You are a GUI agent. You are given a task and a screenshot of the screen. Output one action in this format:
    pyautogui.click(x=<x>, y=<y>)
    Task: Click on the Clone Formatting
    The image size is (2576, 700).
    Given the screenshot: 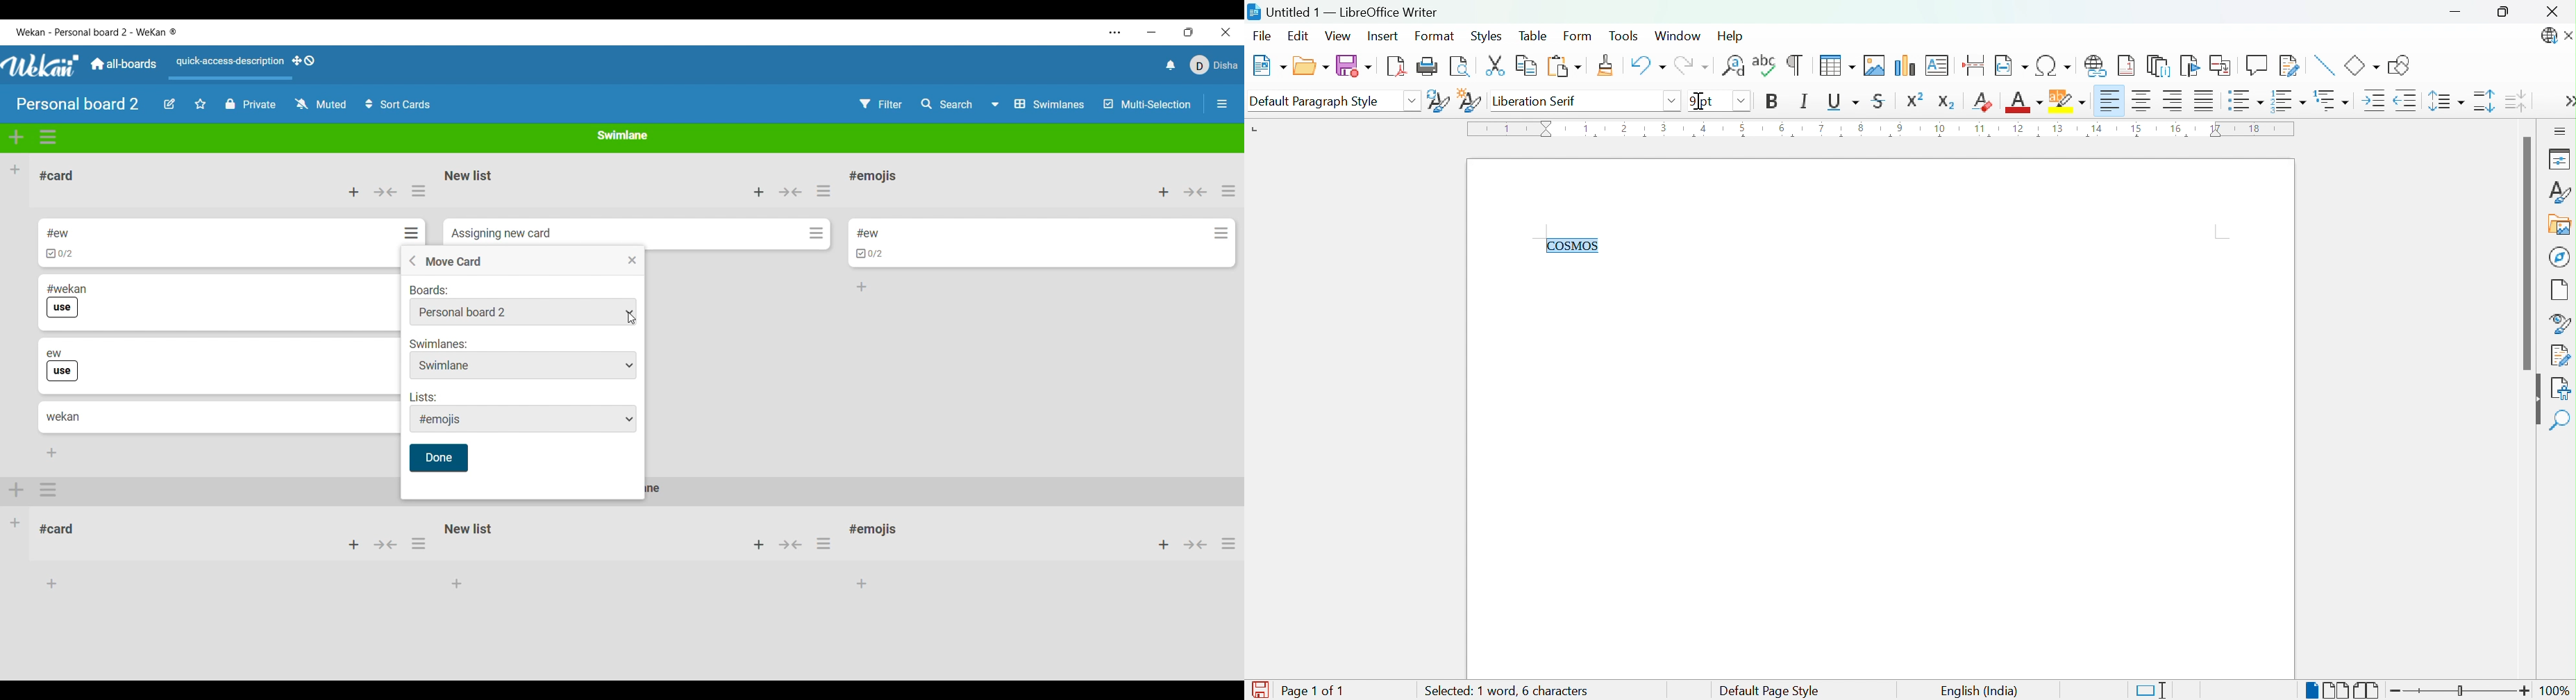 What is the action you would take?
    pyautogui.click(x=1608, y=66)
    